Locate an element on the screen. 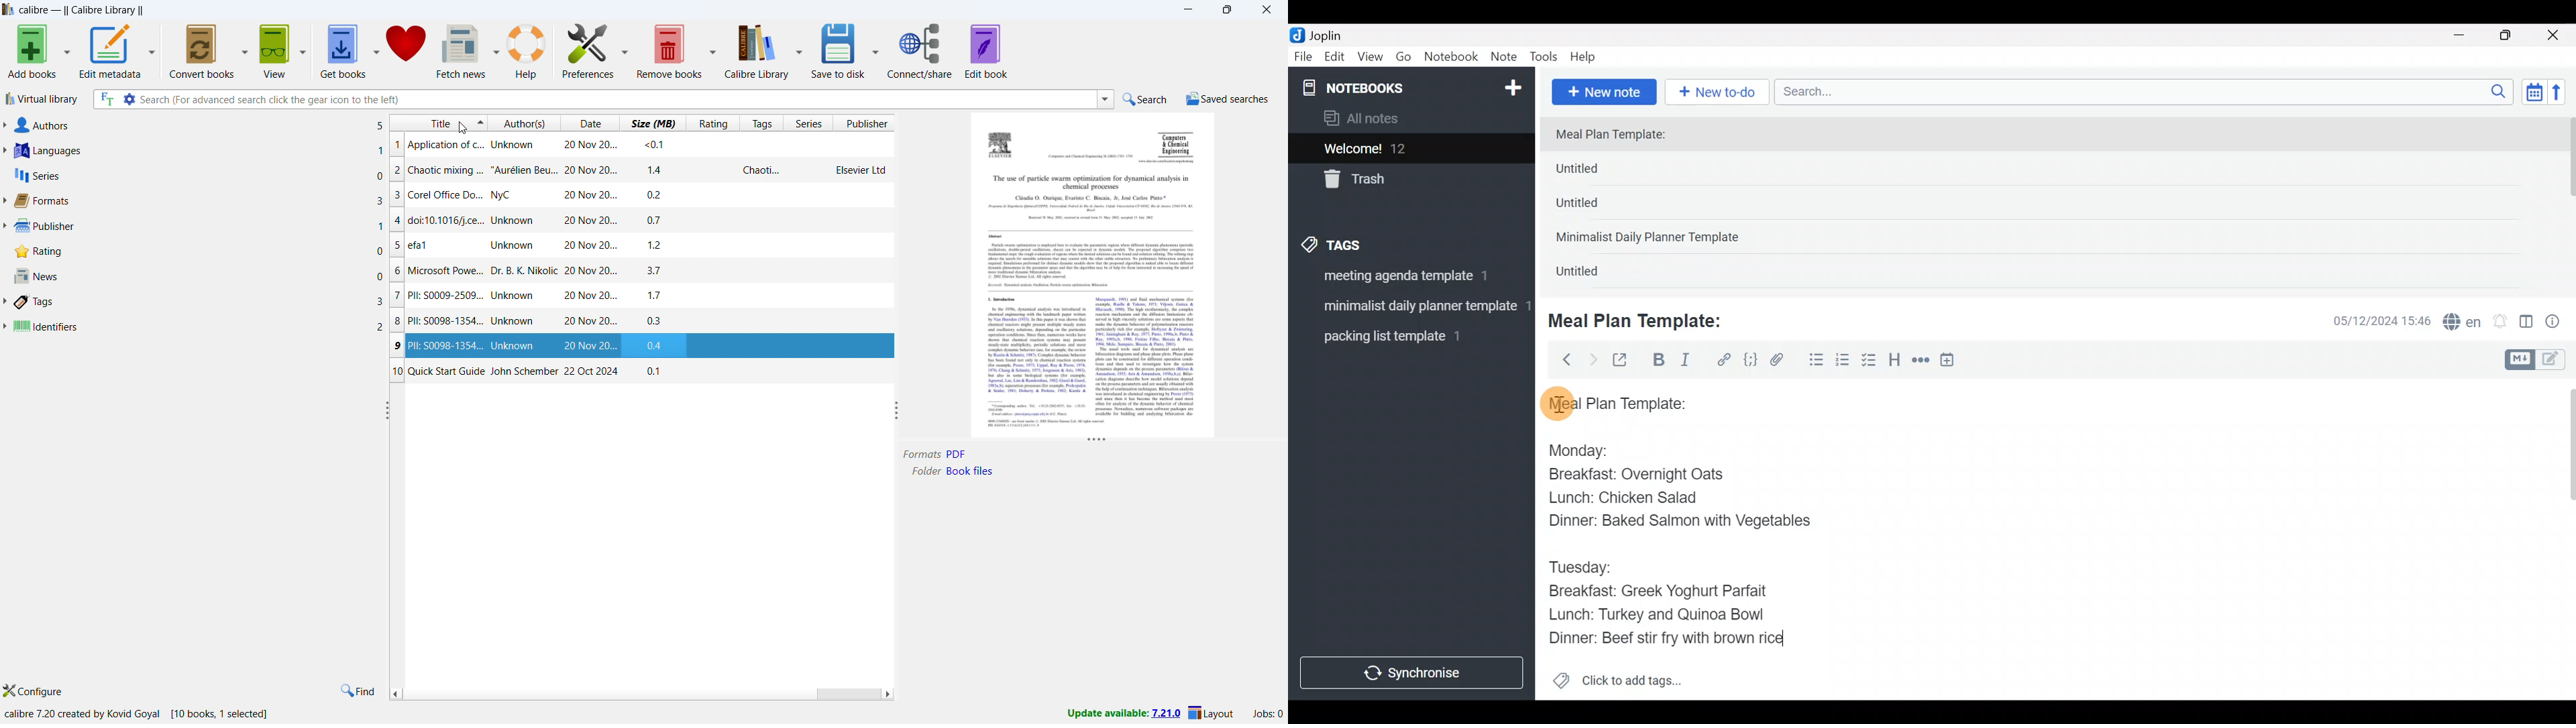 The image size is (2576, 728). help is located at coordinates (527, 50).